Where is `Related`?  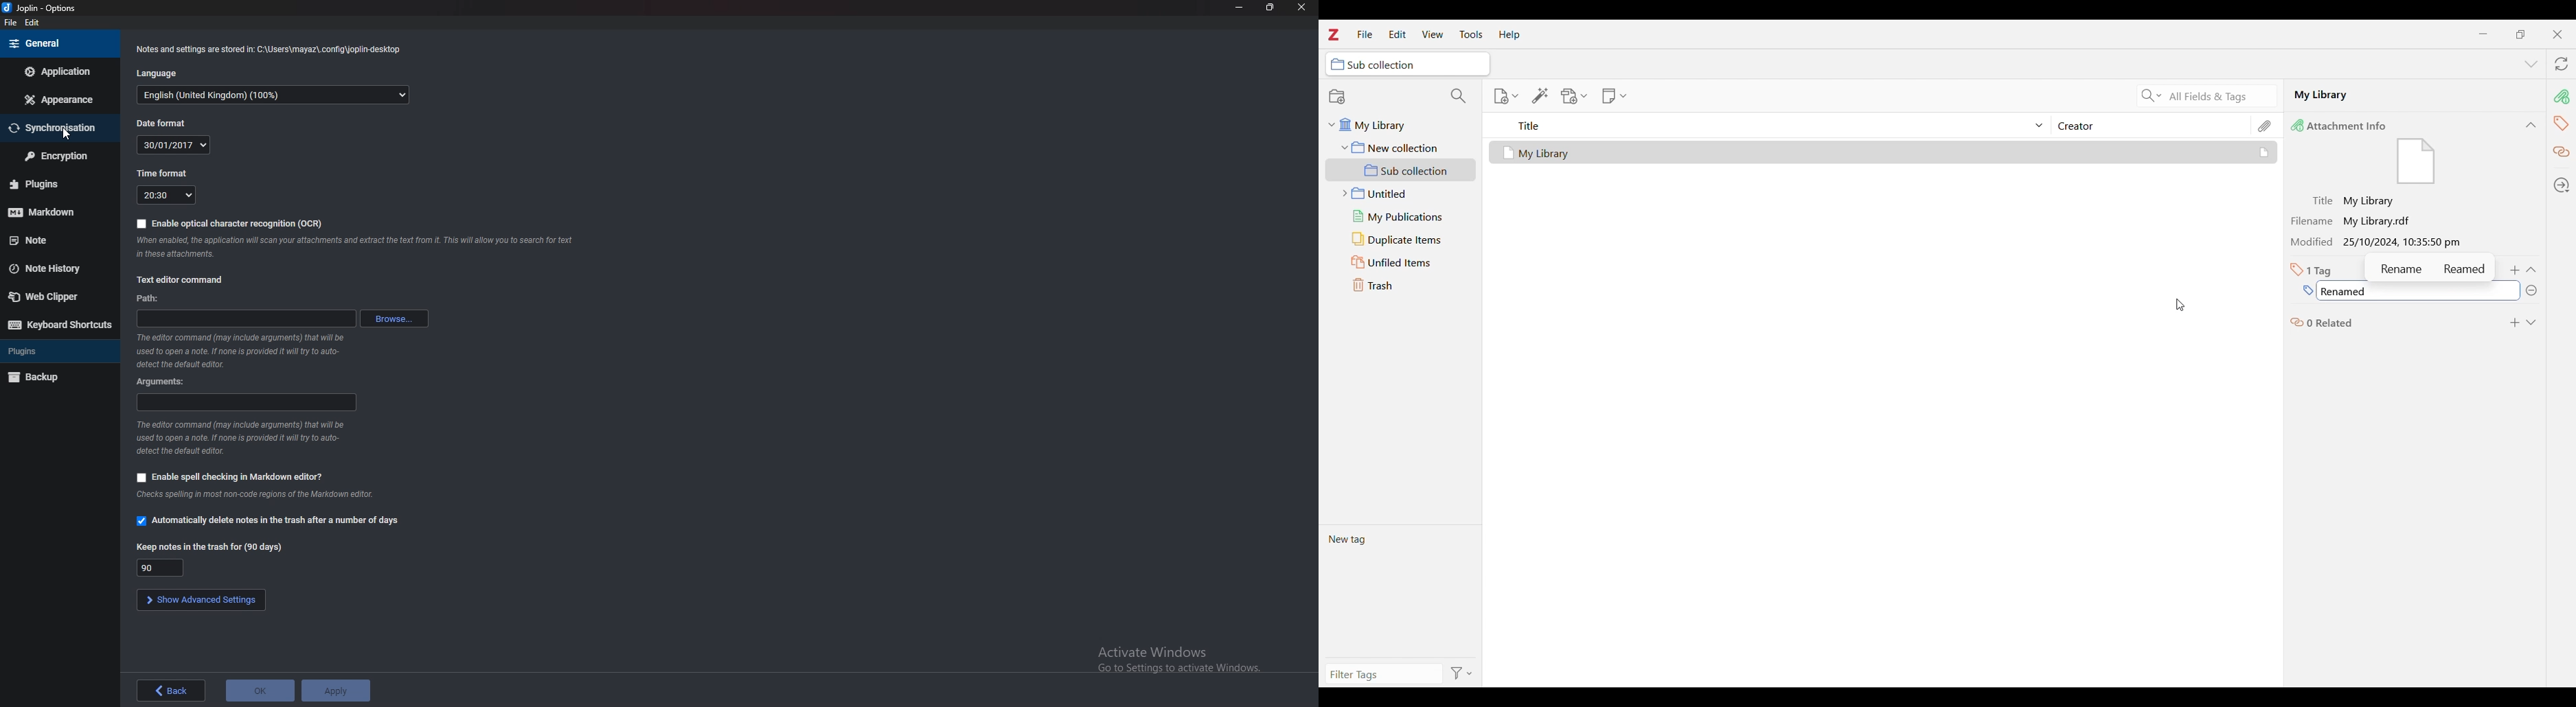
Related is located at coordinates (2562, 153).